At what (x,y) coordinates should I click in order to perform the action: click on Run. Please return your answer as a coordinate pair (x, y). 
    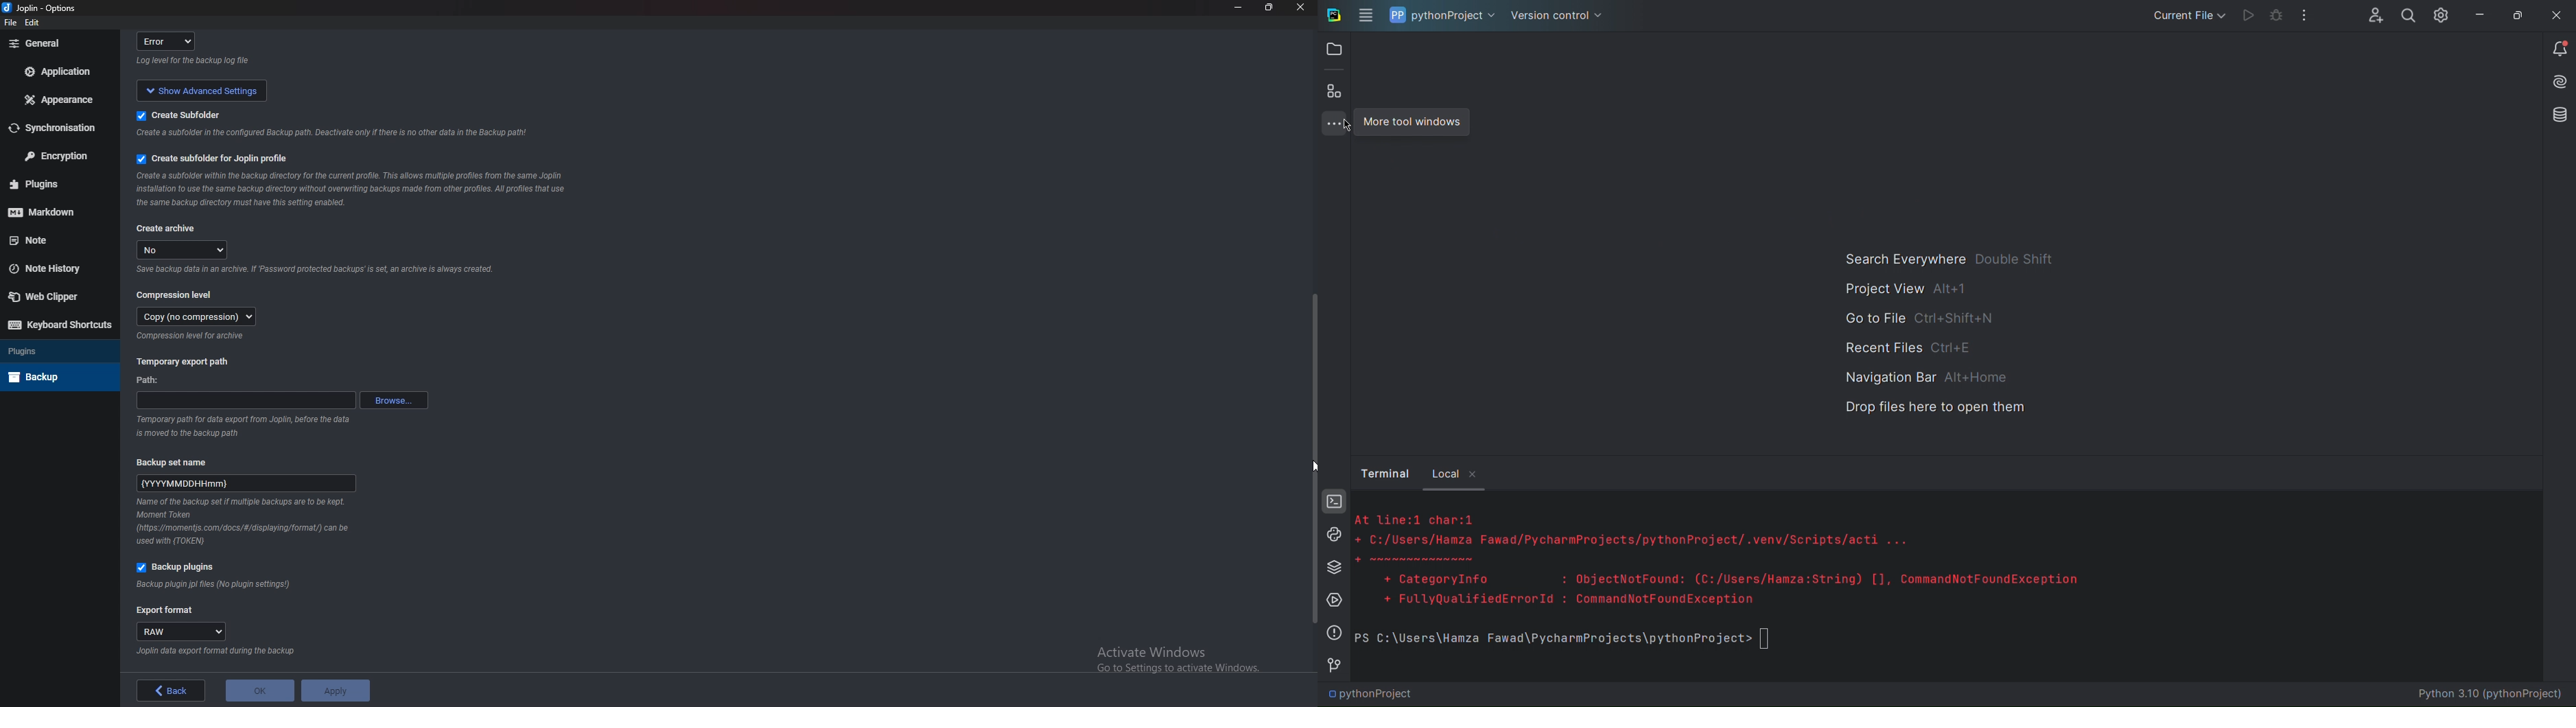
    Looking at the image, I should click on (2249, 10).